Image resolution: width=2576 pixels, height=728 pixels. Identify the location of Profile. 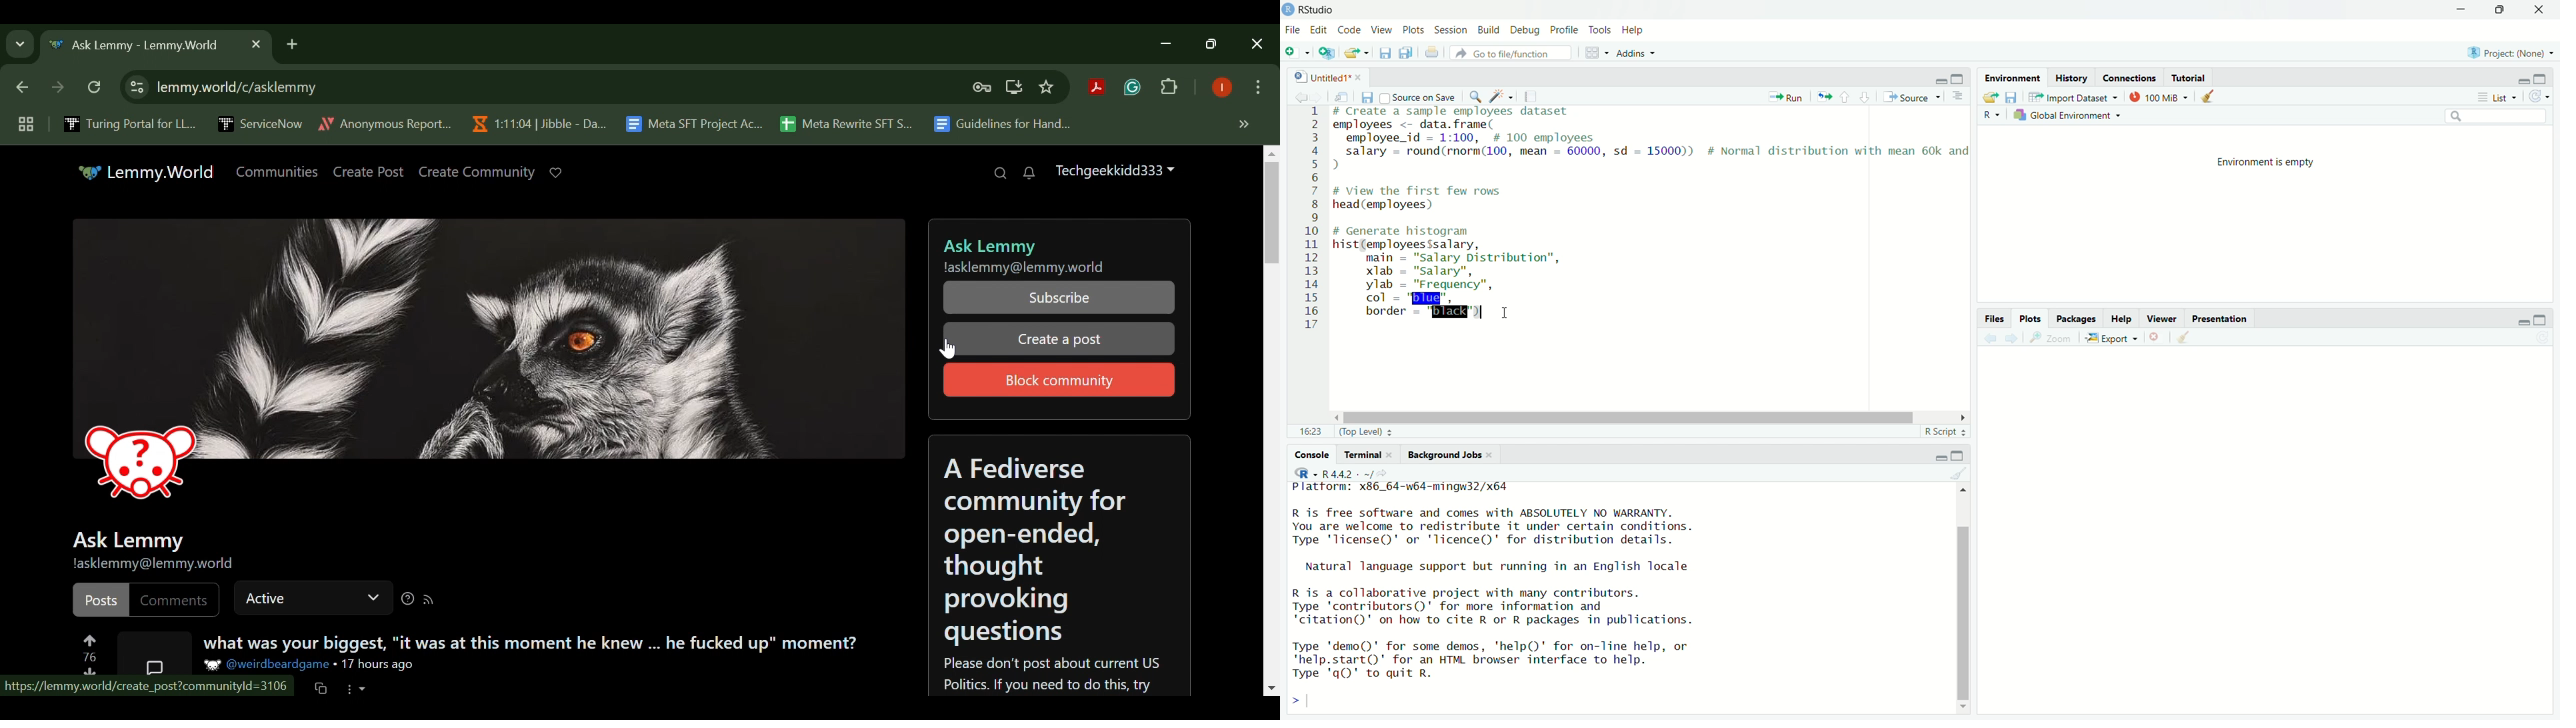
(1565, 29).